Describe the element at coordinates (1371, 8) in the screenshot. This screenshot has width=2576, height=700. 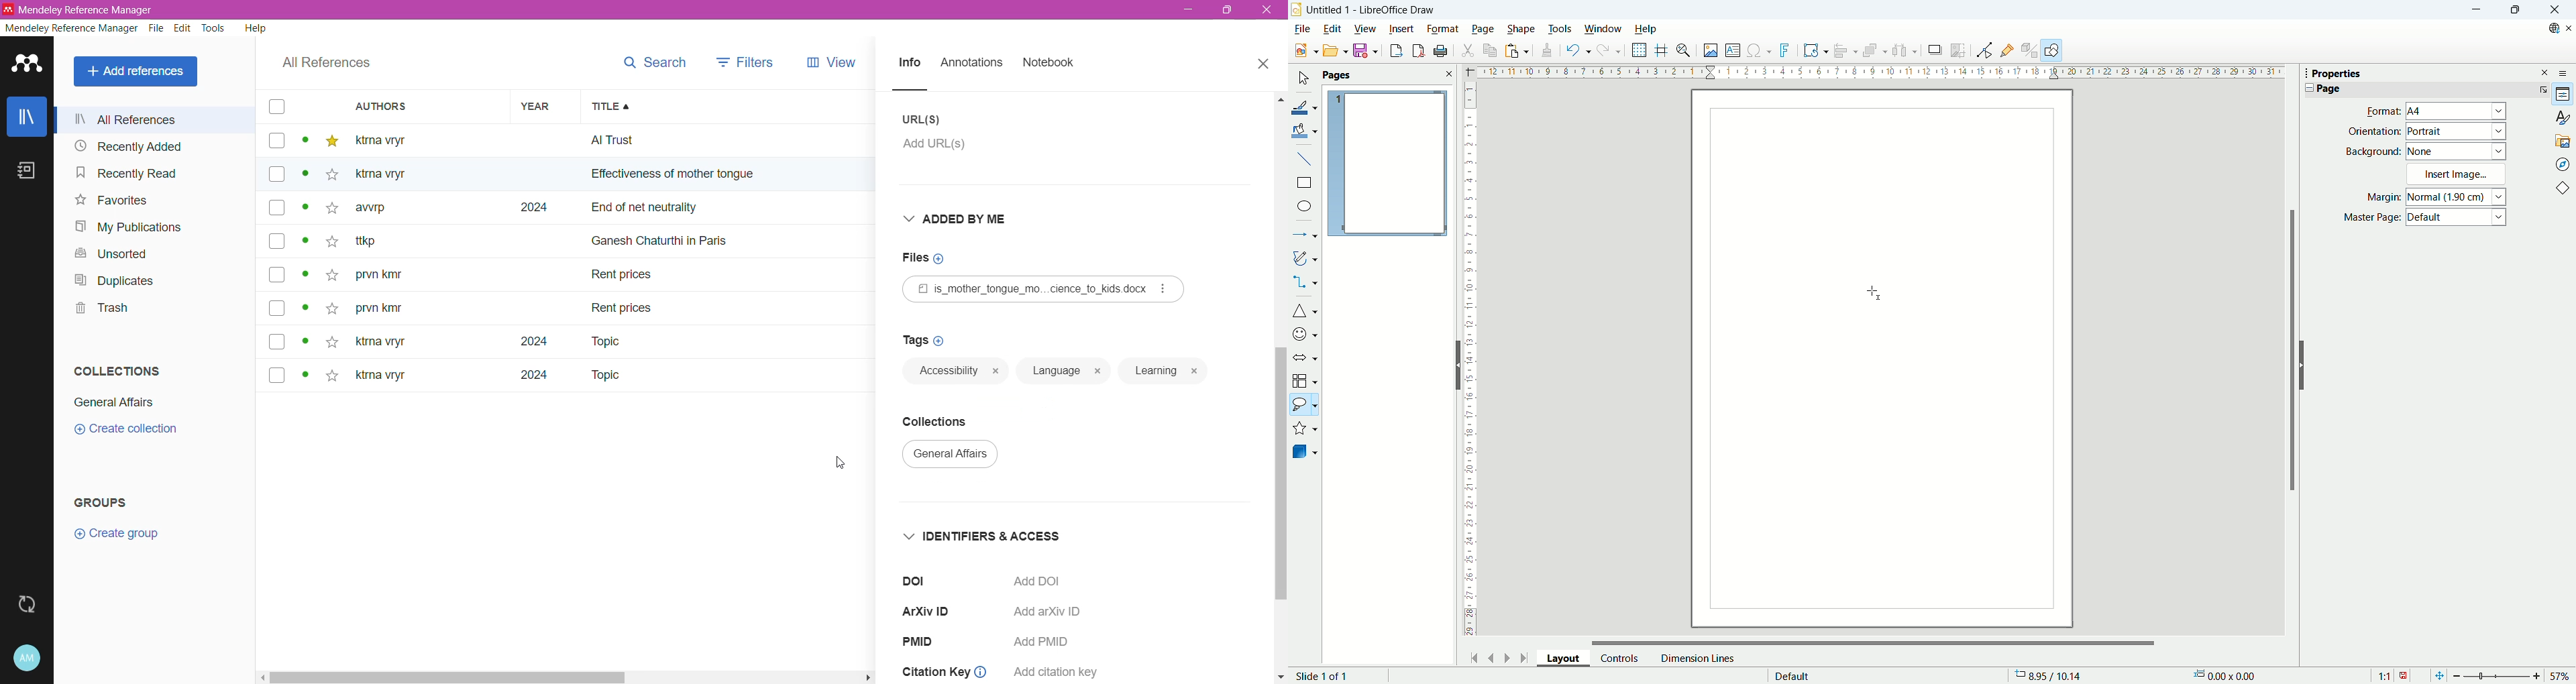
I see `Untitled 1 - LiberOffice Draw` at that location.